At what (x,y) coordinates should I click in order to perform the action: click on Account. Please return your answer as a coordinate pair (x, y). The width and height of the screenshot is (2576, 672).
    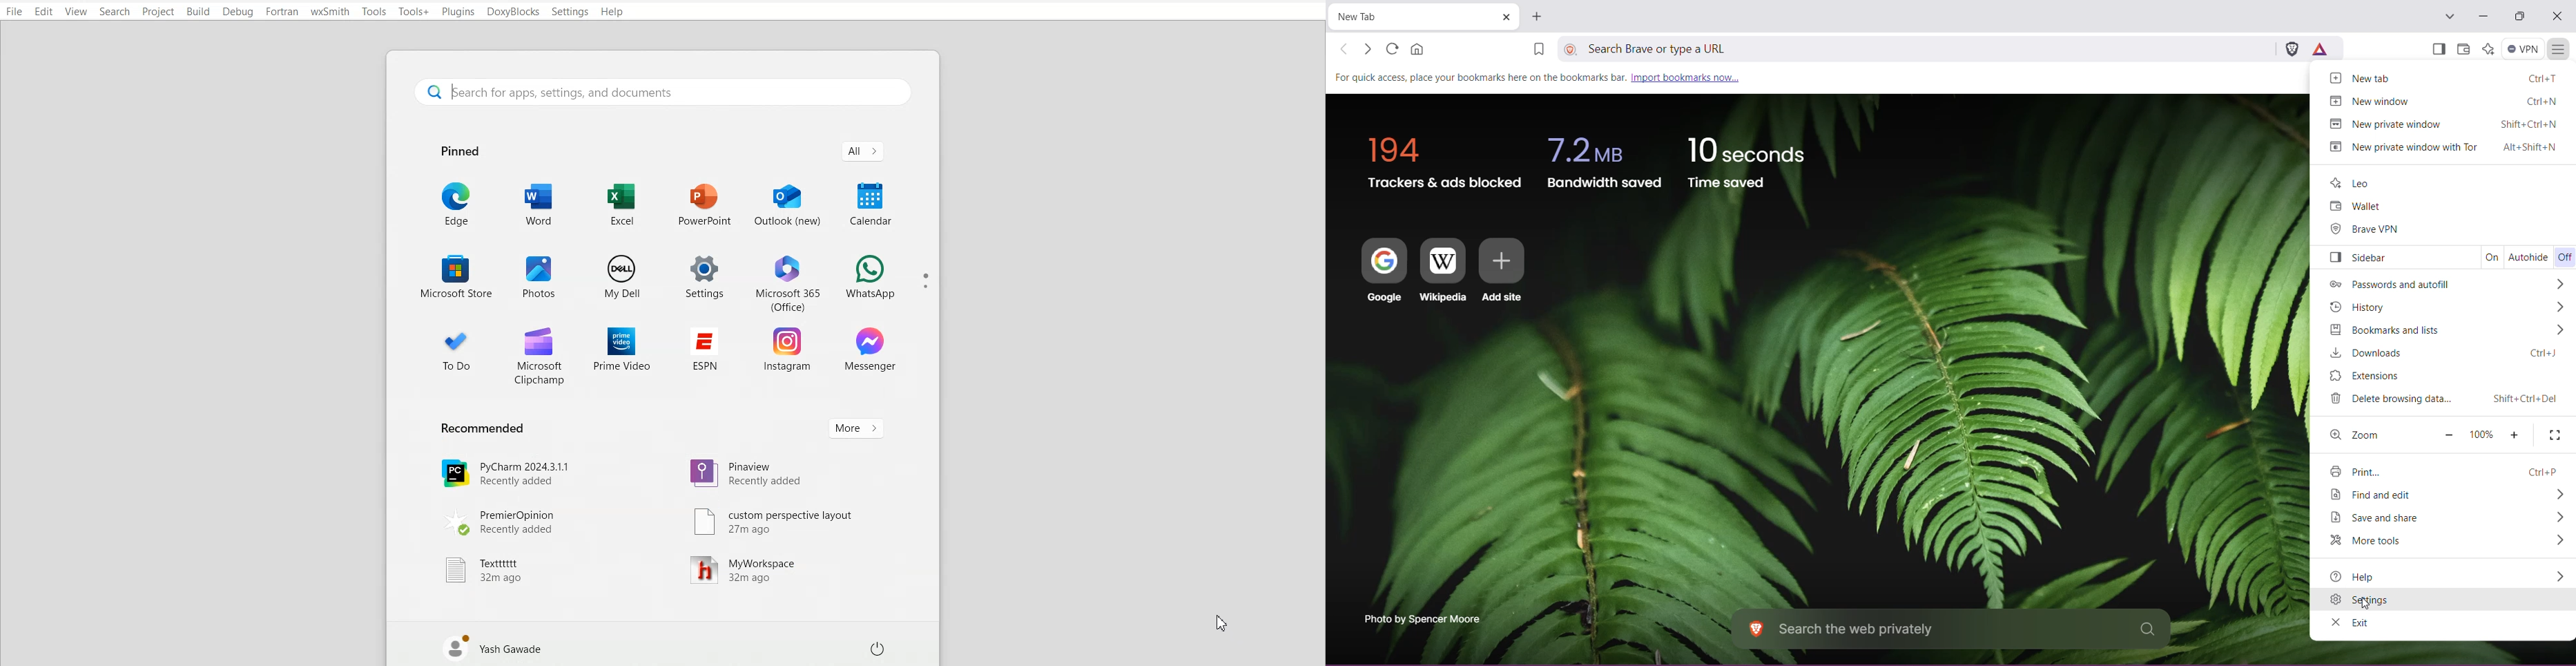
    Looking at the image, I should click on (499, 647).